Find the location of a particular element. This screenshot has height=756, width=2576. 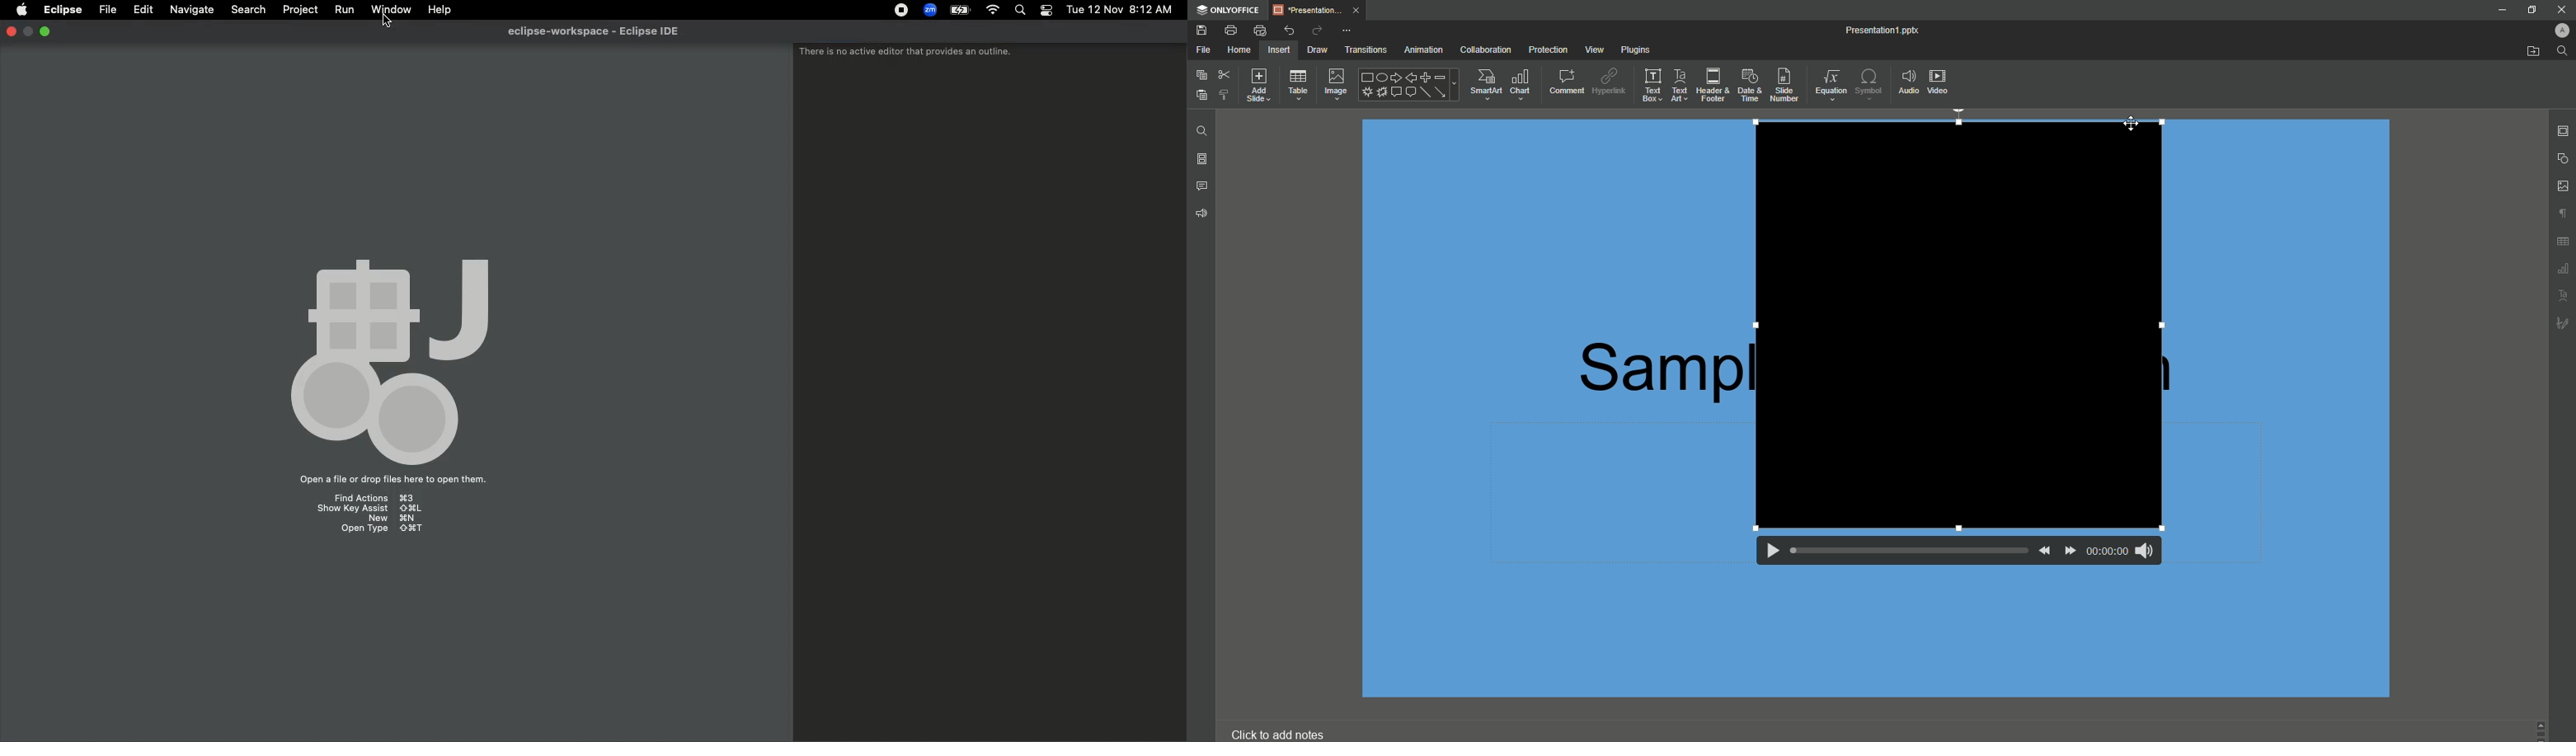

Insert is located at coordinates (1278, 50).